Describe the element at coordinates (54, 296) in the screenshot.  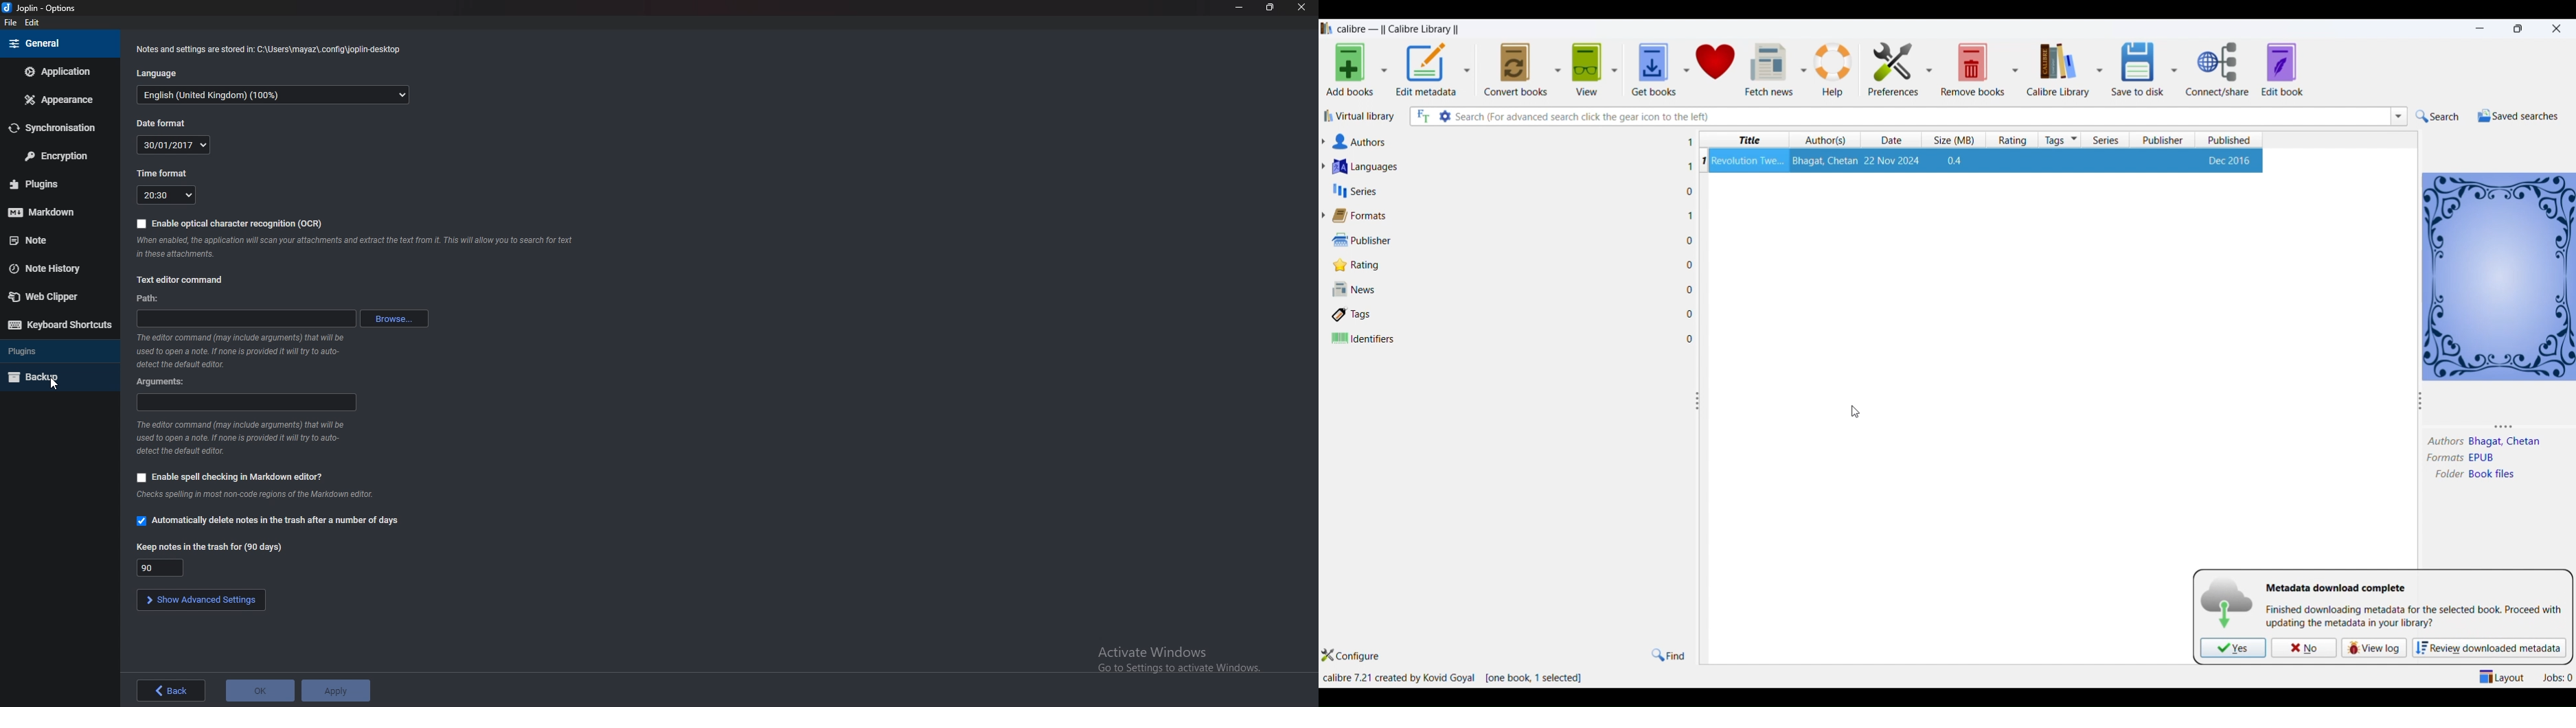
I see `Web Clipper` at that location.